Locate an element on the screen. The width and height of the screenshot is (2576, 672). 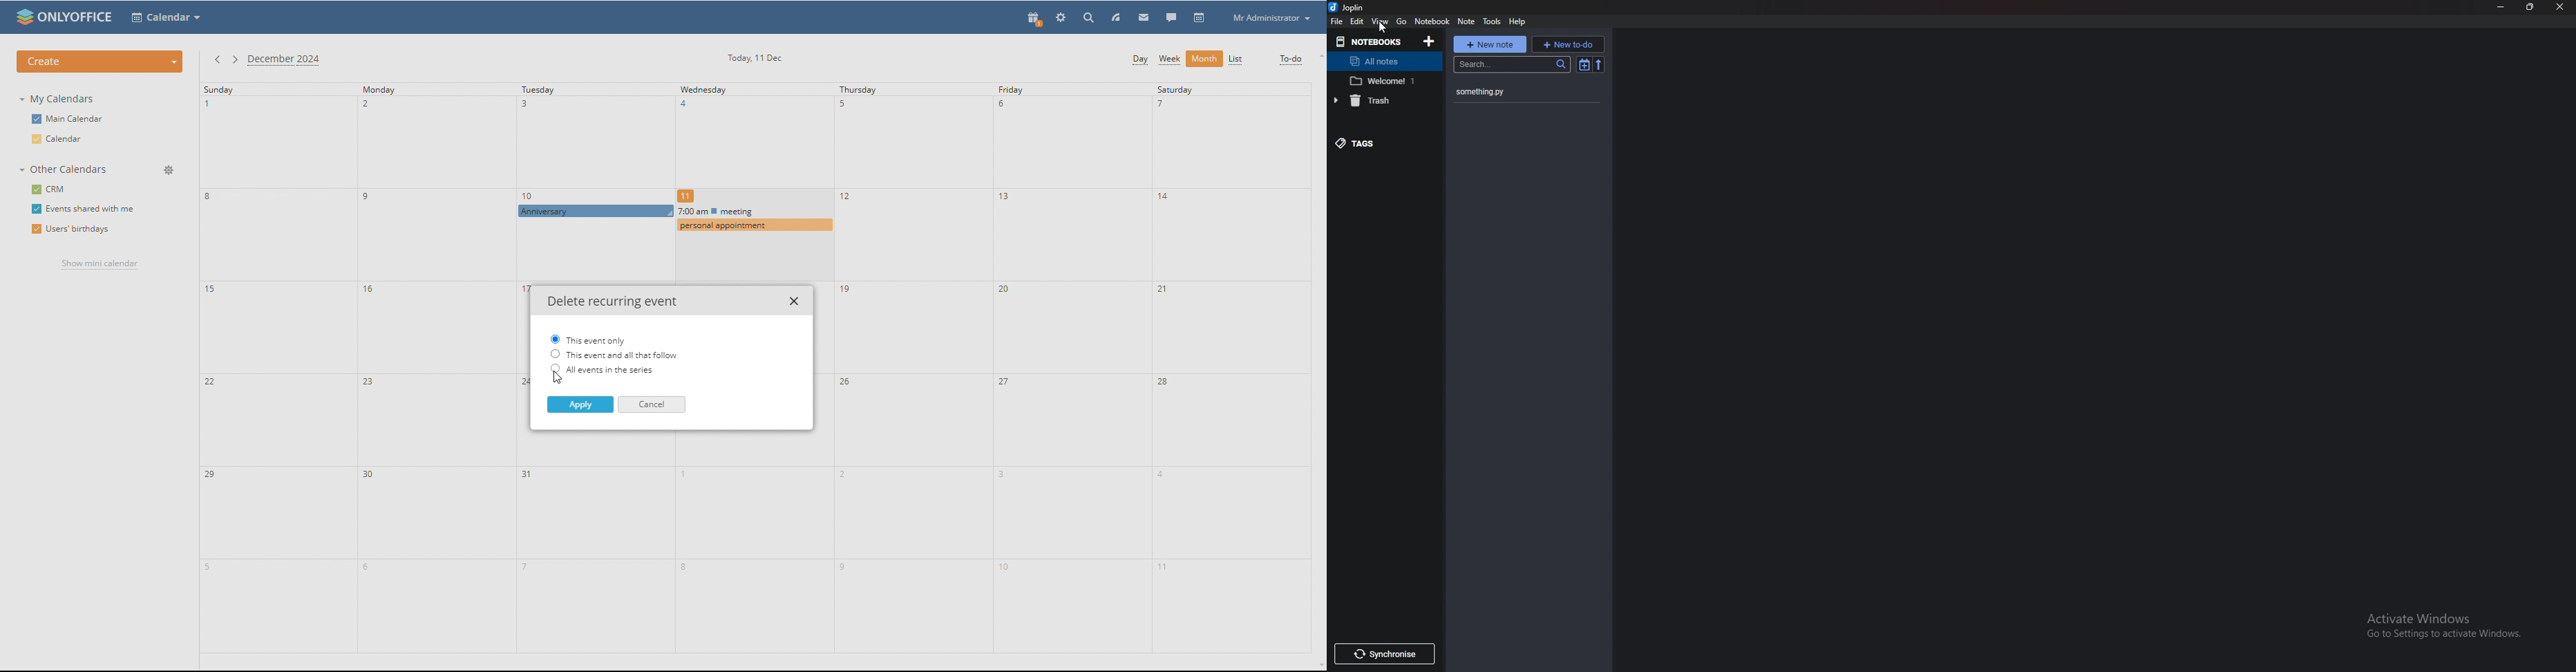
day view is located at coordinates (1139, 61).